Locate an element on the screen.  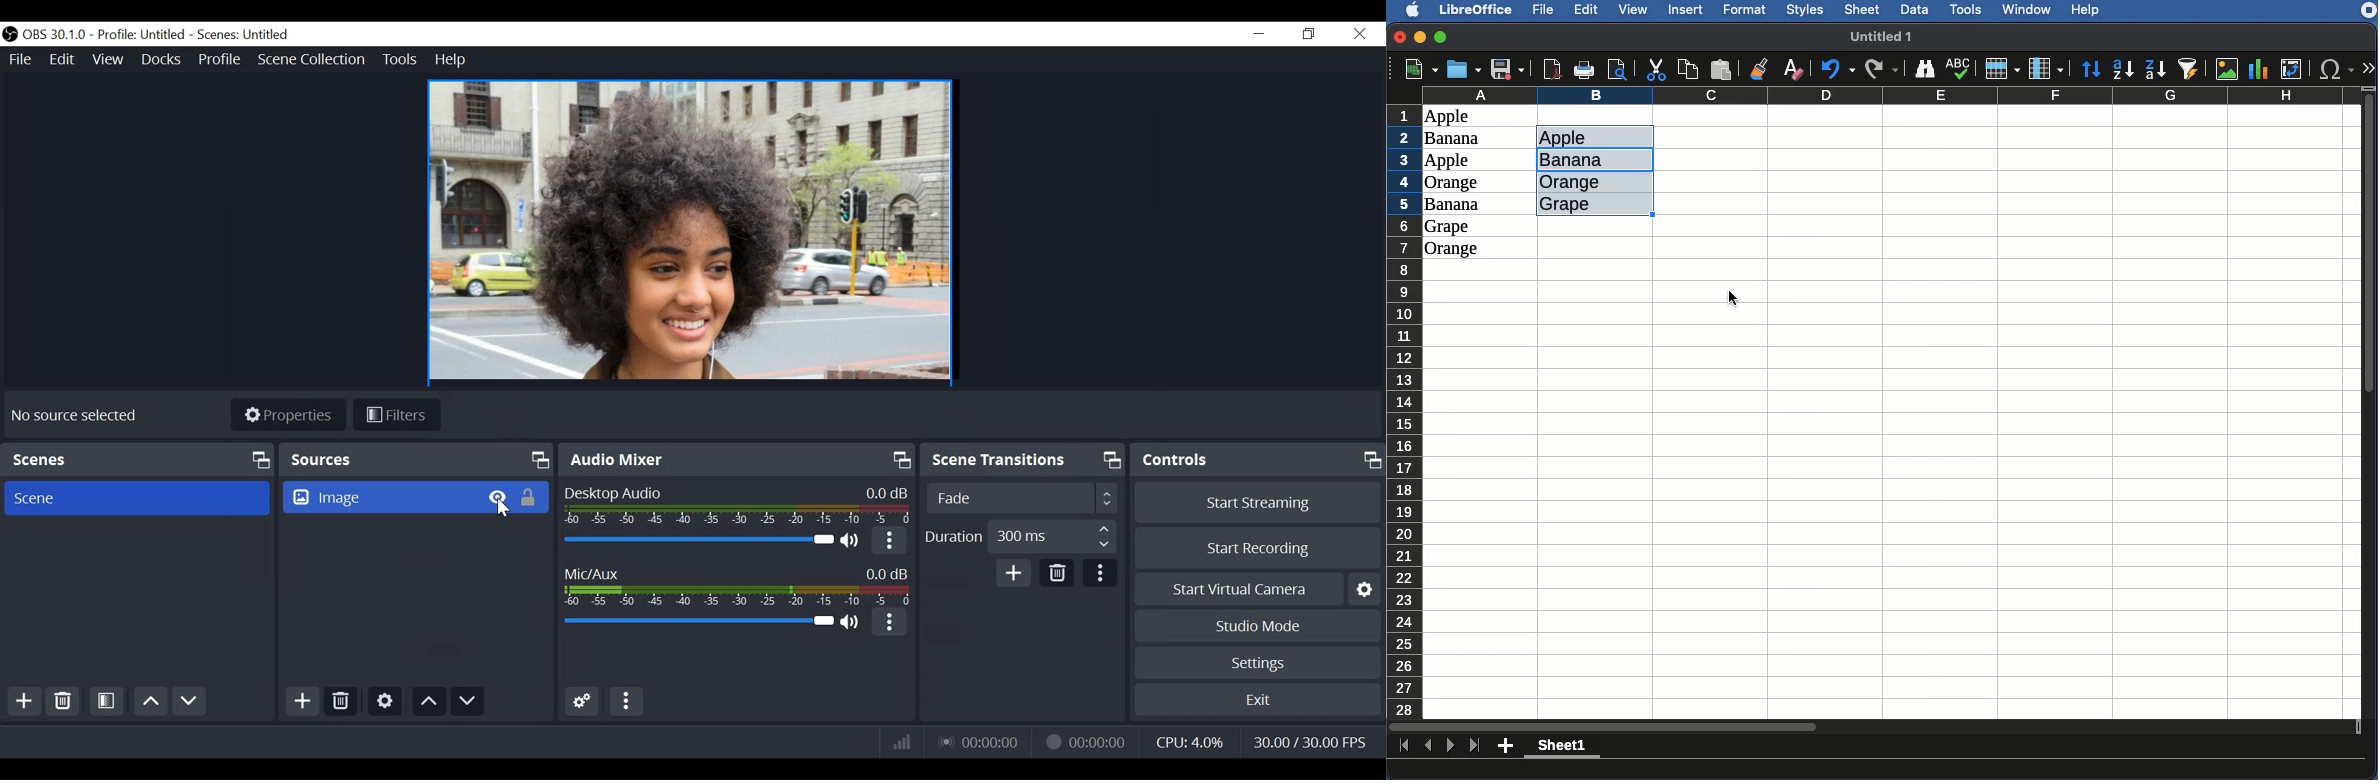
Scene Transitions is located at coordinates (1022, 498).